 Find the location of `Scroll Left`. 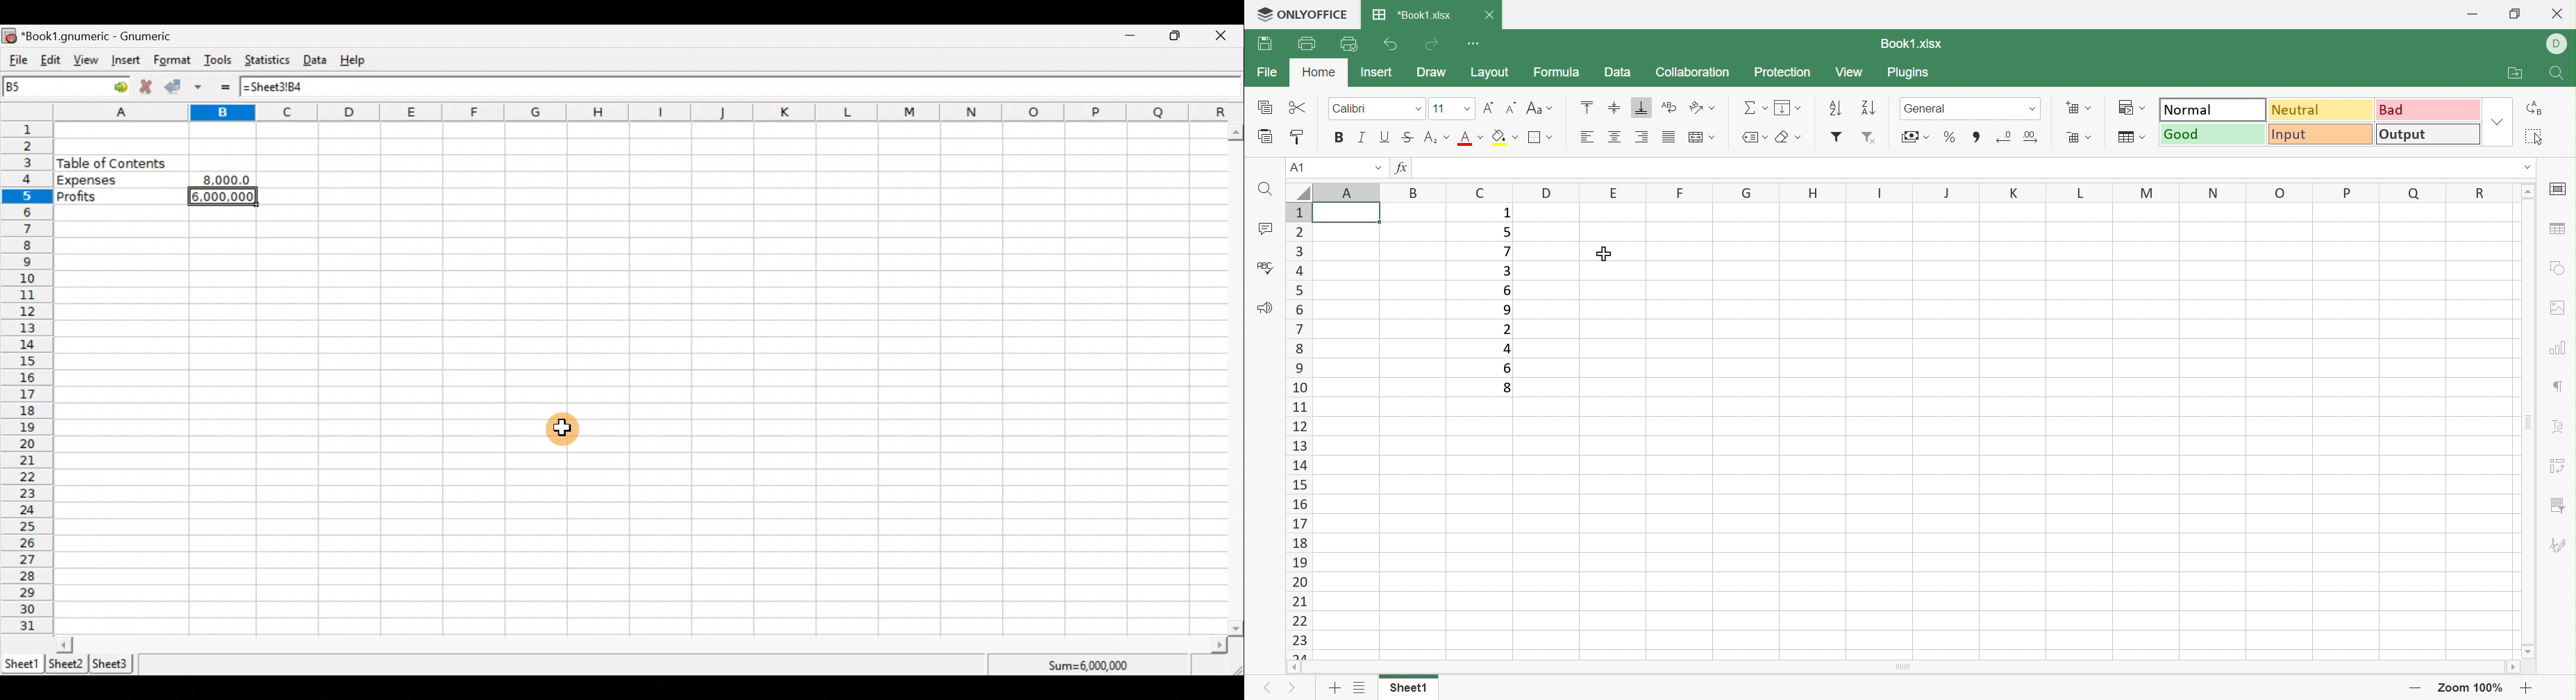

Scroll Left is located at coordinates (1295, 665).